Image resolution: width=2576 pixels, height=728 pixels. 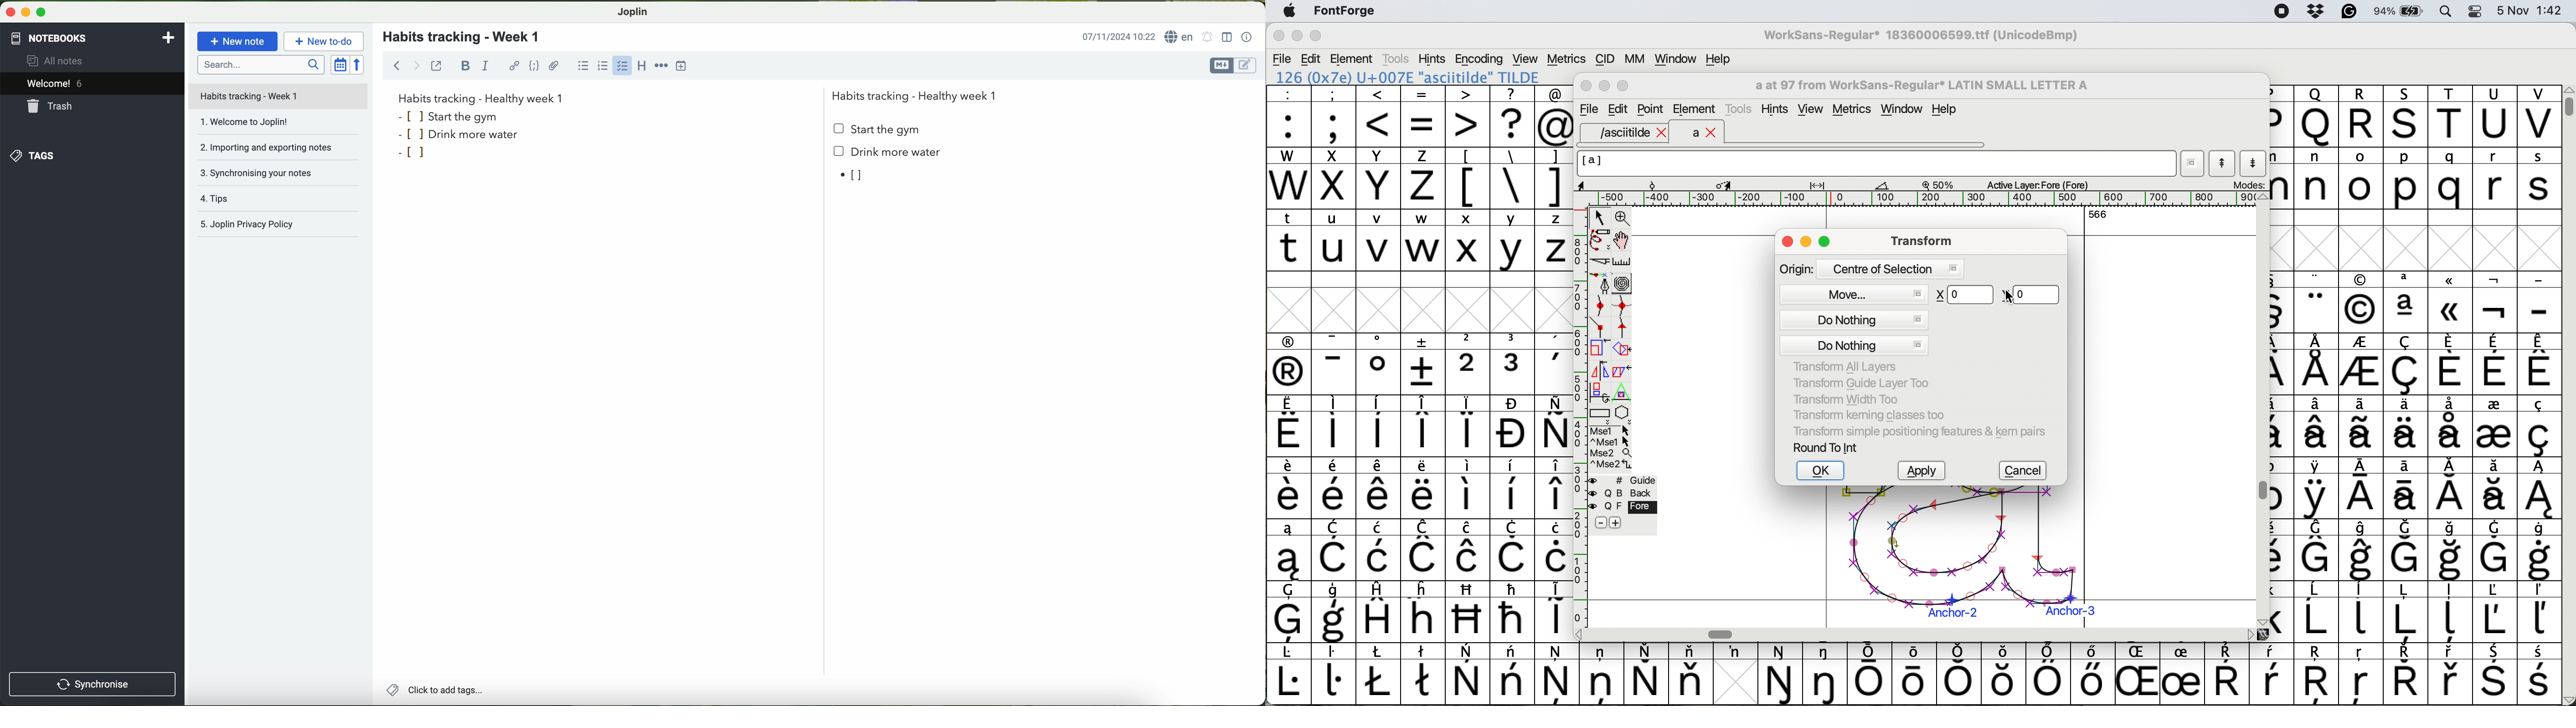 What do you see at coordinates (661, 66) in the screenshot?
I see `horizontal rule` at bounding box center [661, 66].